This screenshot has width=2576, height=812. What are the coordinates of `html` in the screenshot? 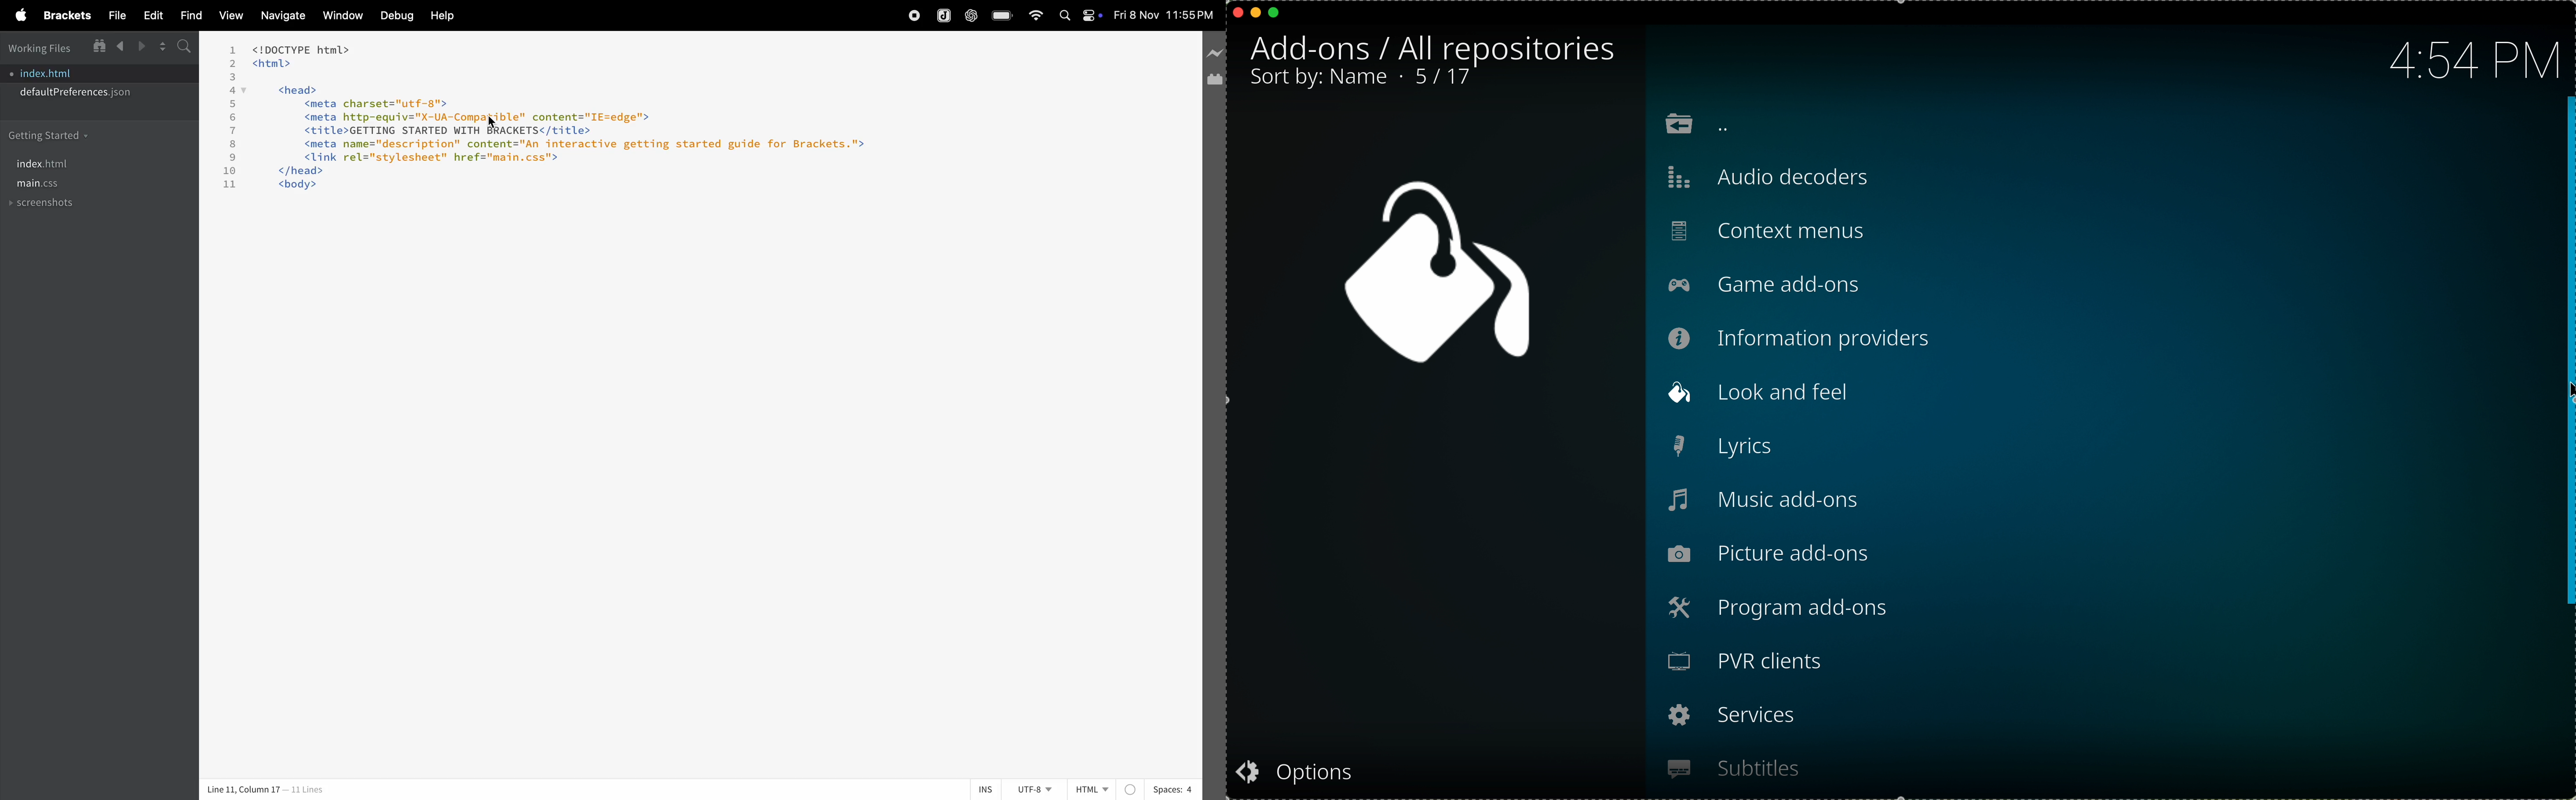 It's located at (1093, 785).